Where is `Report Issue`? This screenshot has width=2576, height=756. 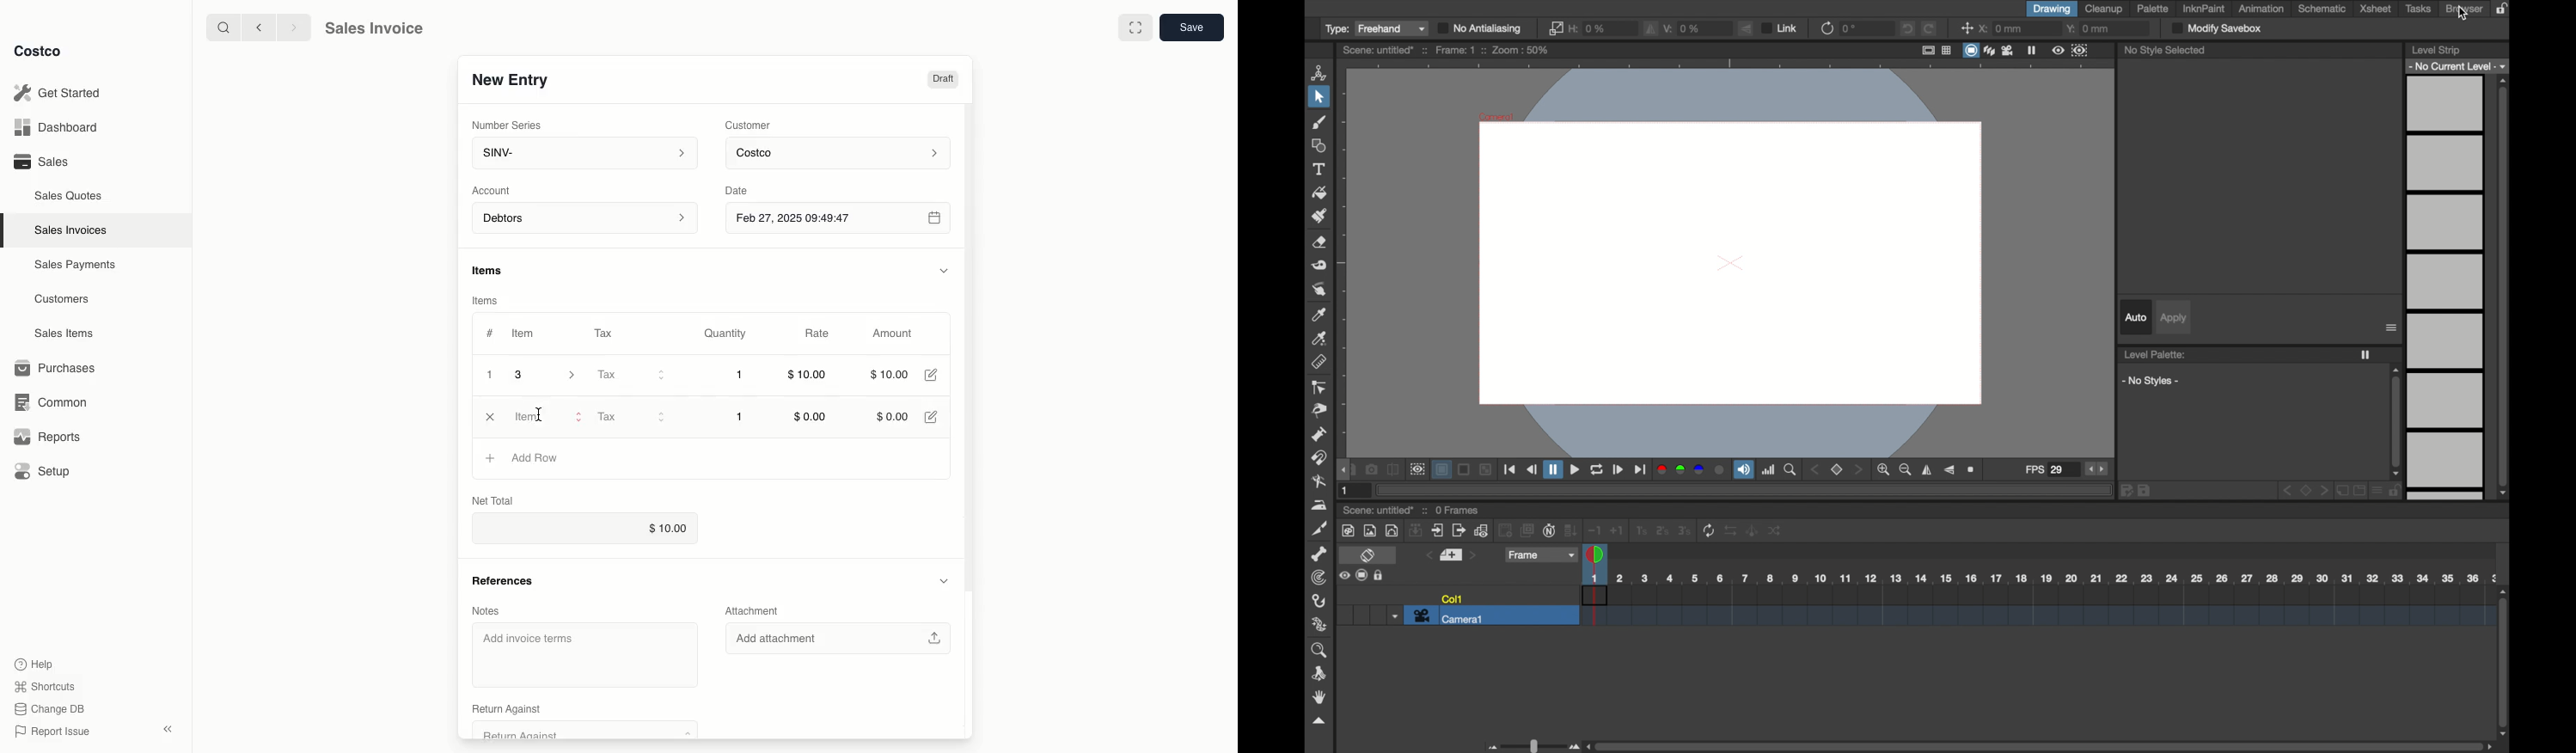
Report Issue is located at coordinates (52, 732).